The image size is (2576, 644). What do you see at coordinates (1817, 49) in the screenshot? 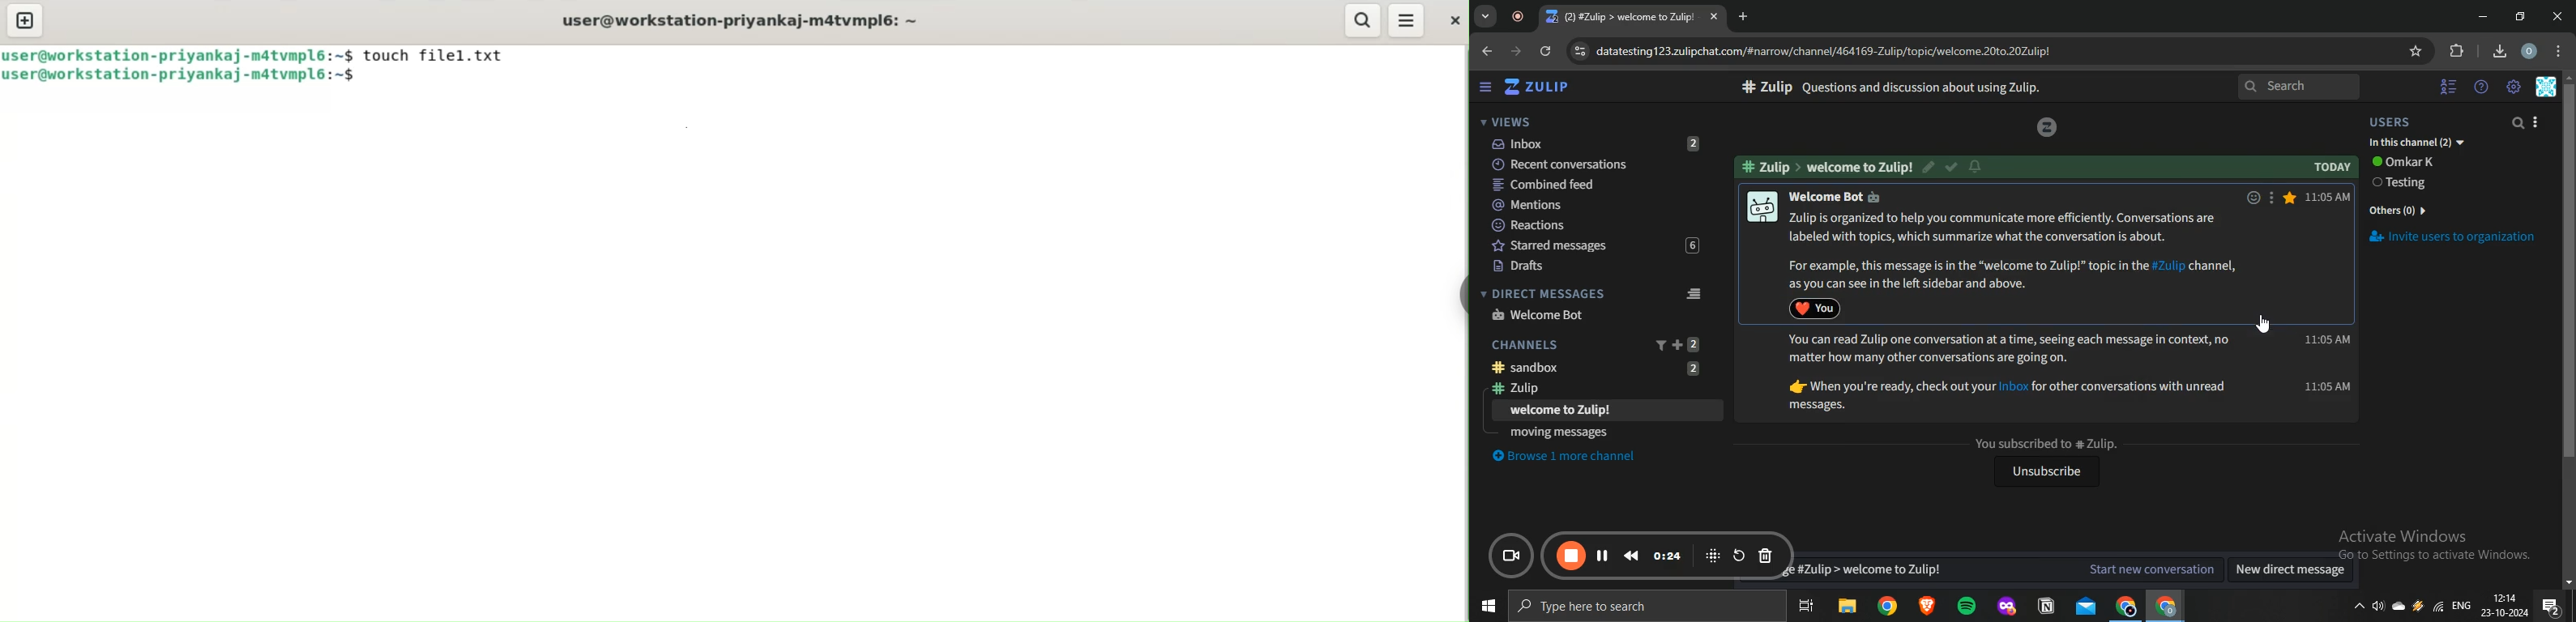
I see `datatesting123.zulipchat.com/#narrow/channel/464169-Zulip/topic/welcome.20to.20Zulip!` at bounding box center [1817, 49].